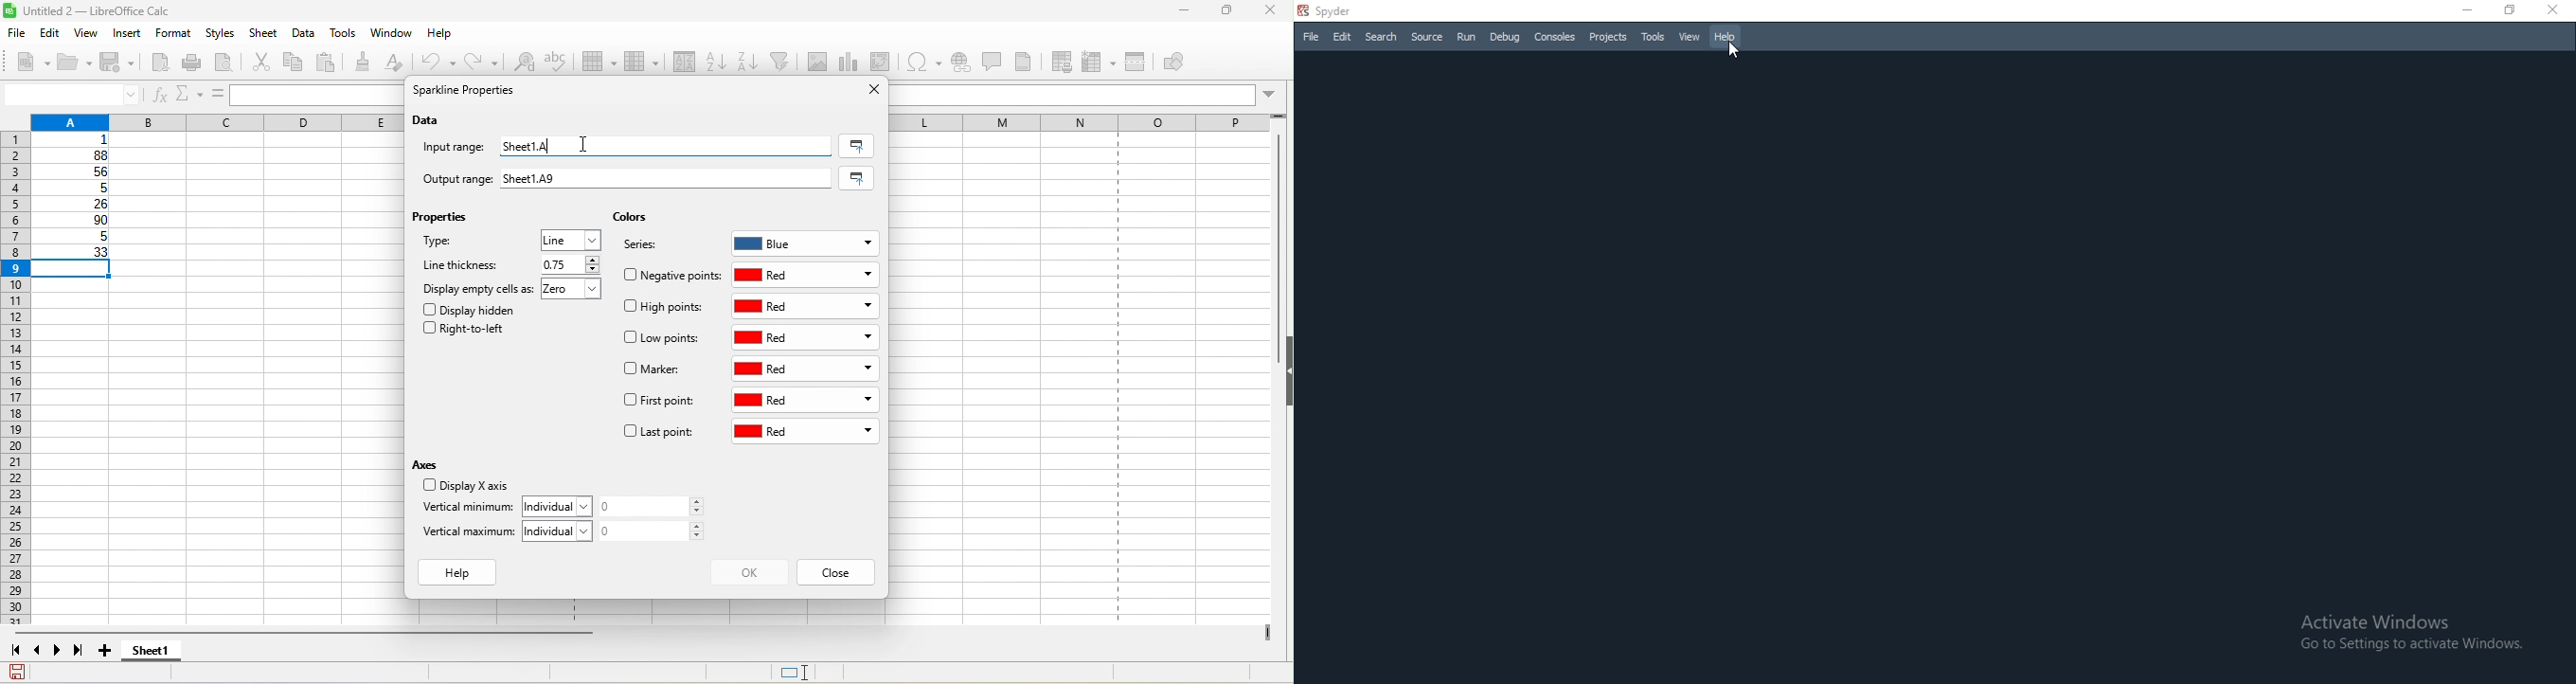  What do you see at coordinates (230, 63) in the screenshot?
I see `print preview` at bounding box center [230, 63].